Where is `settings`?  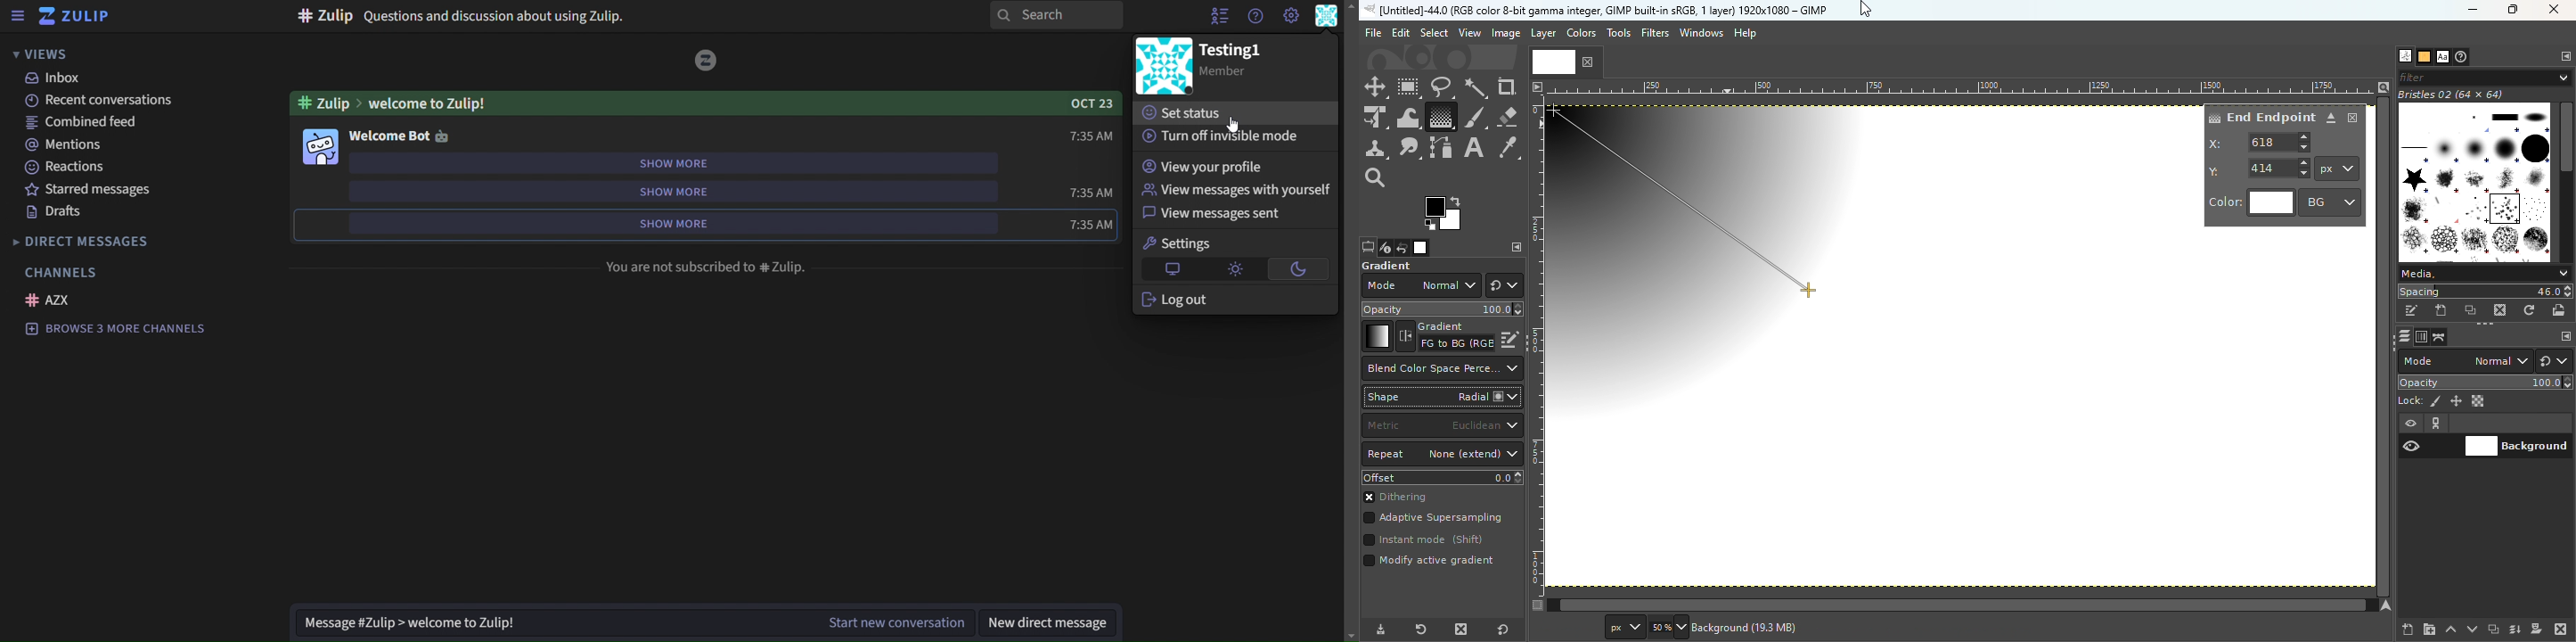
settings is located at coordinates (1181, 243).